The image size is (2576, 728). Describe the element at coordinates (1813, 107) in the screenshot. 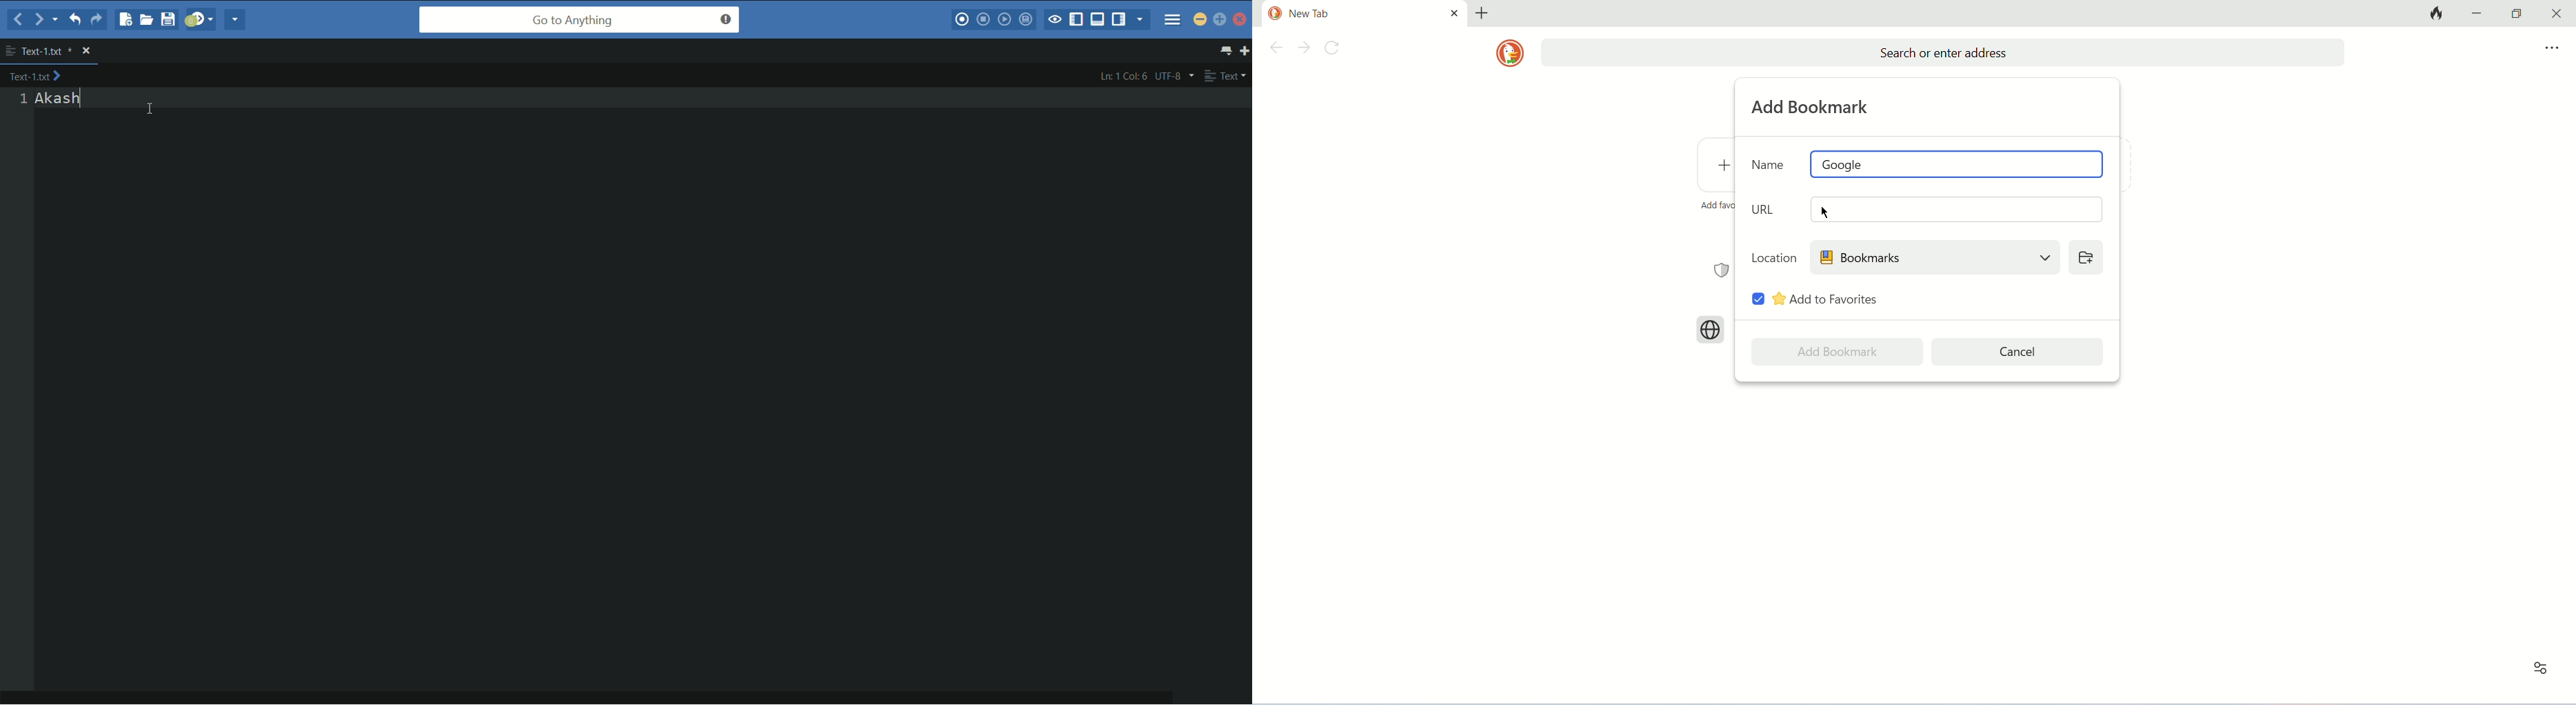

I see `add bookmark` at that location.